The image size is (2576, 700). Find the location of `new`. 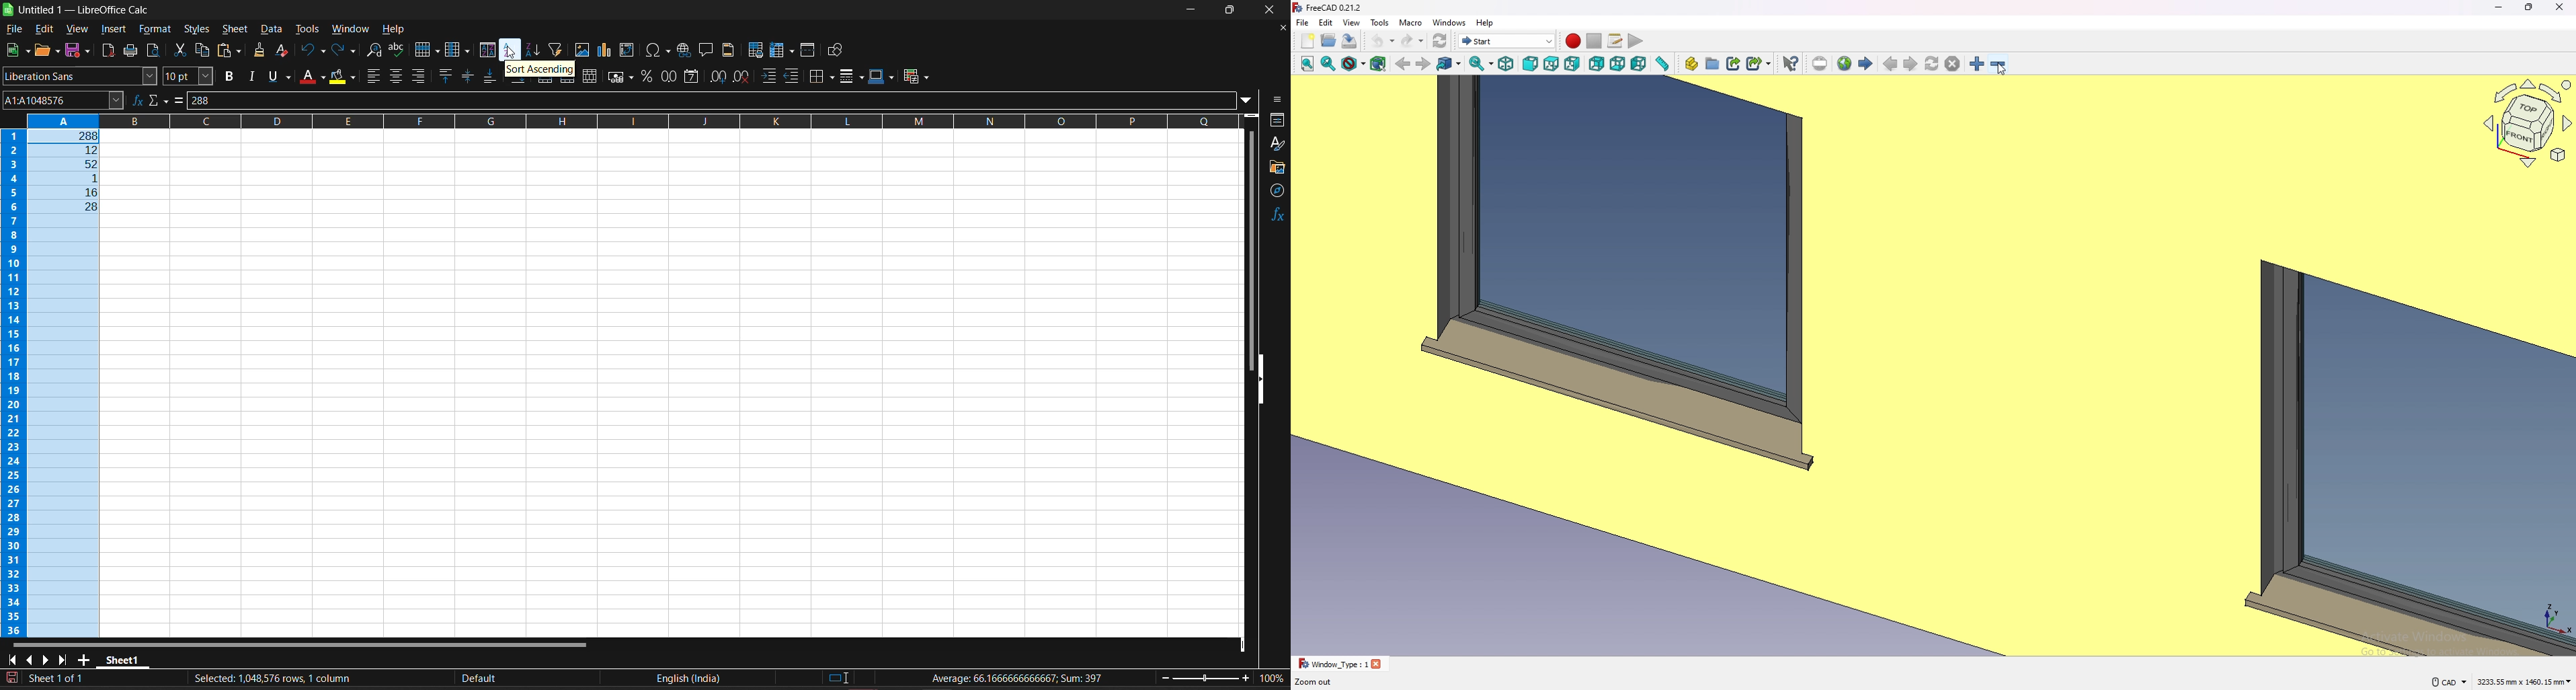

new is located at coordinates (1307, 41).